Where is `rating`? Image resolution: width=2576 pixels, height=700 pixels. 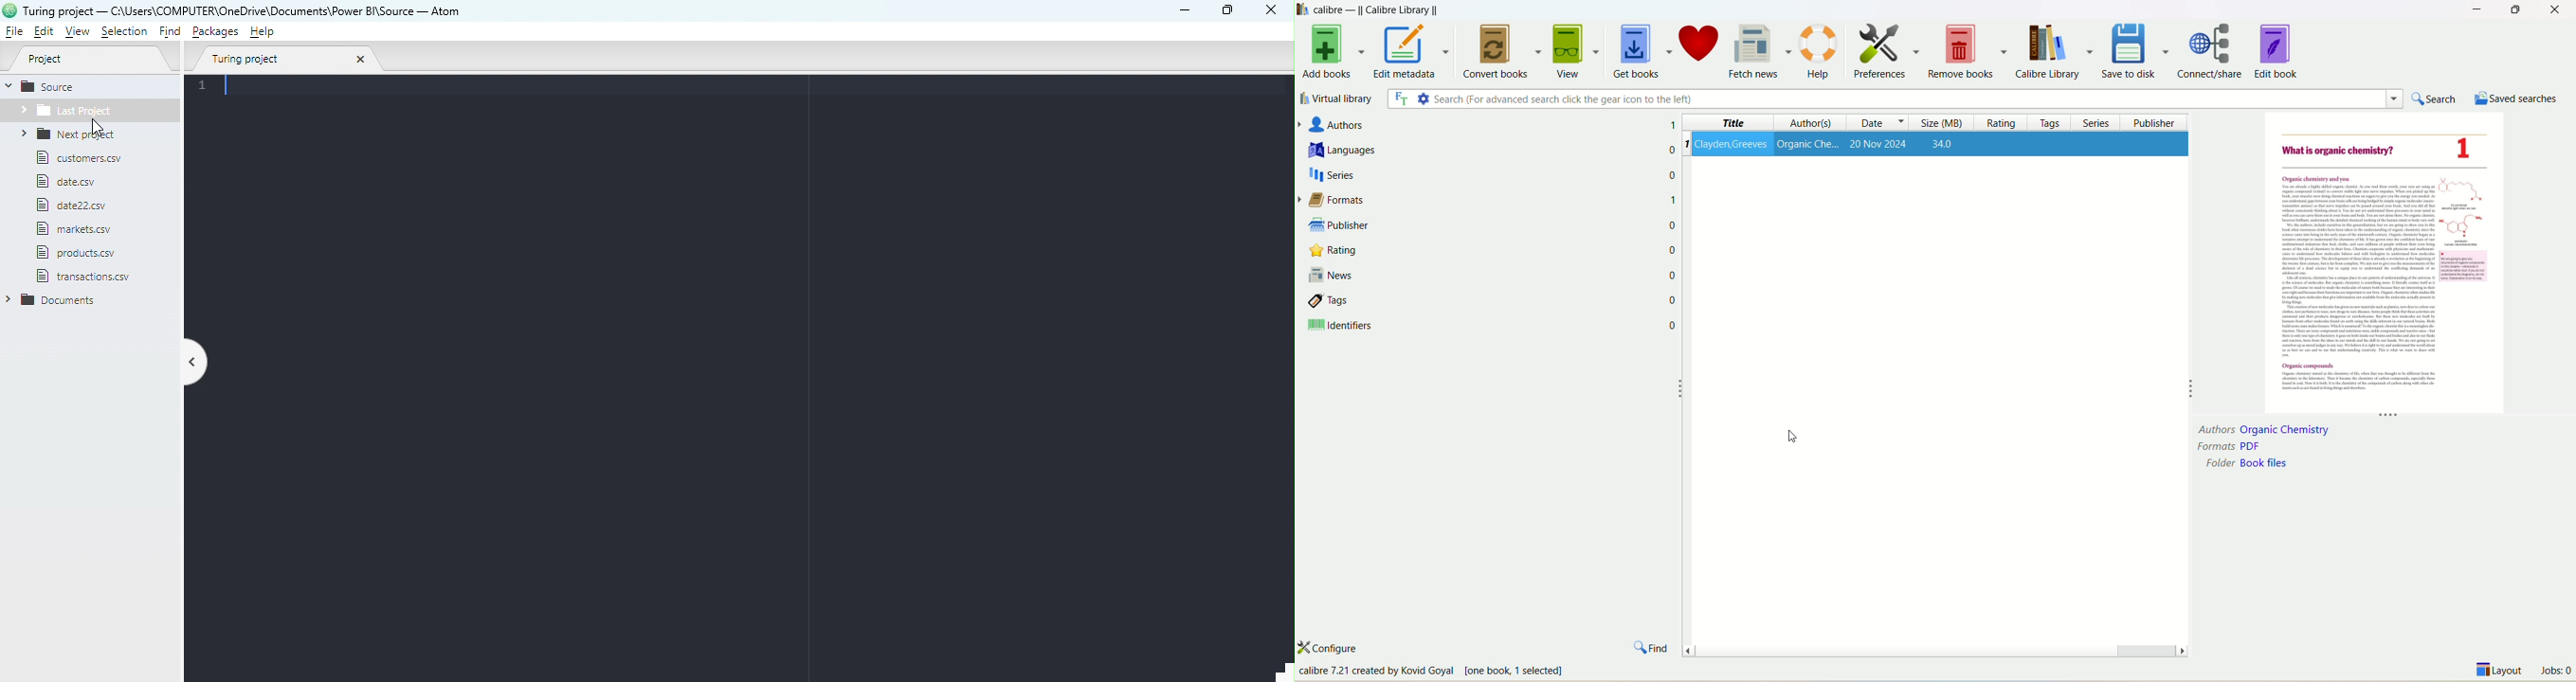 rating is located at coordinates (1473, 252).